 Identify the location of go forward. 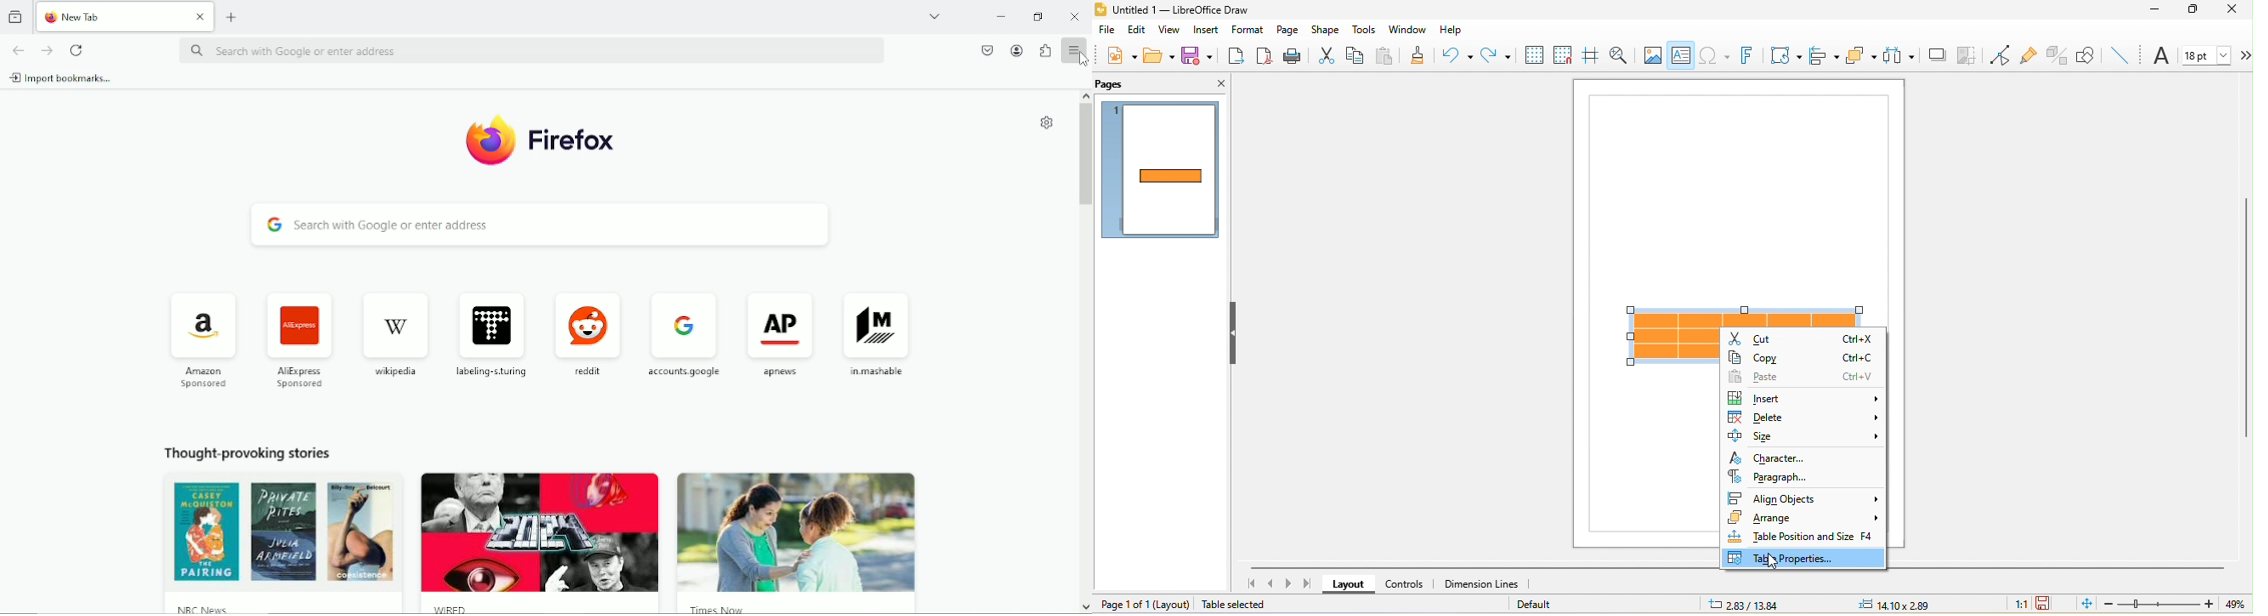
(46, 50).